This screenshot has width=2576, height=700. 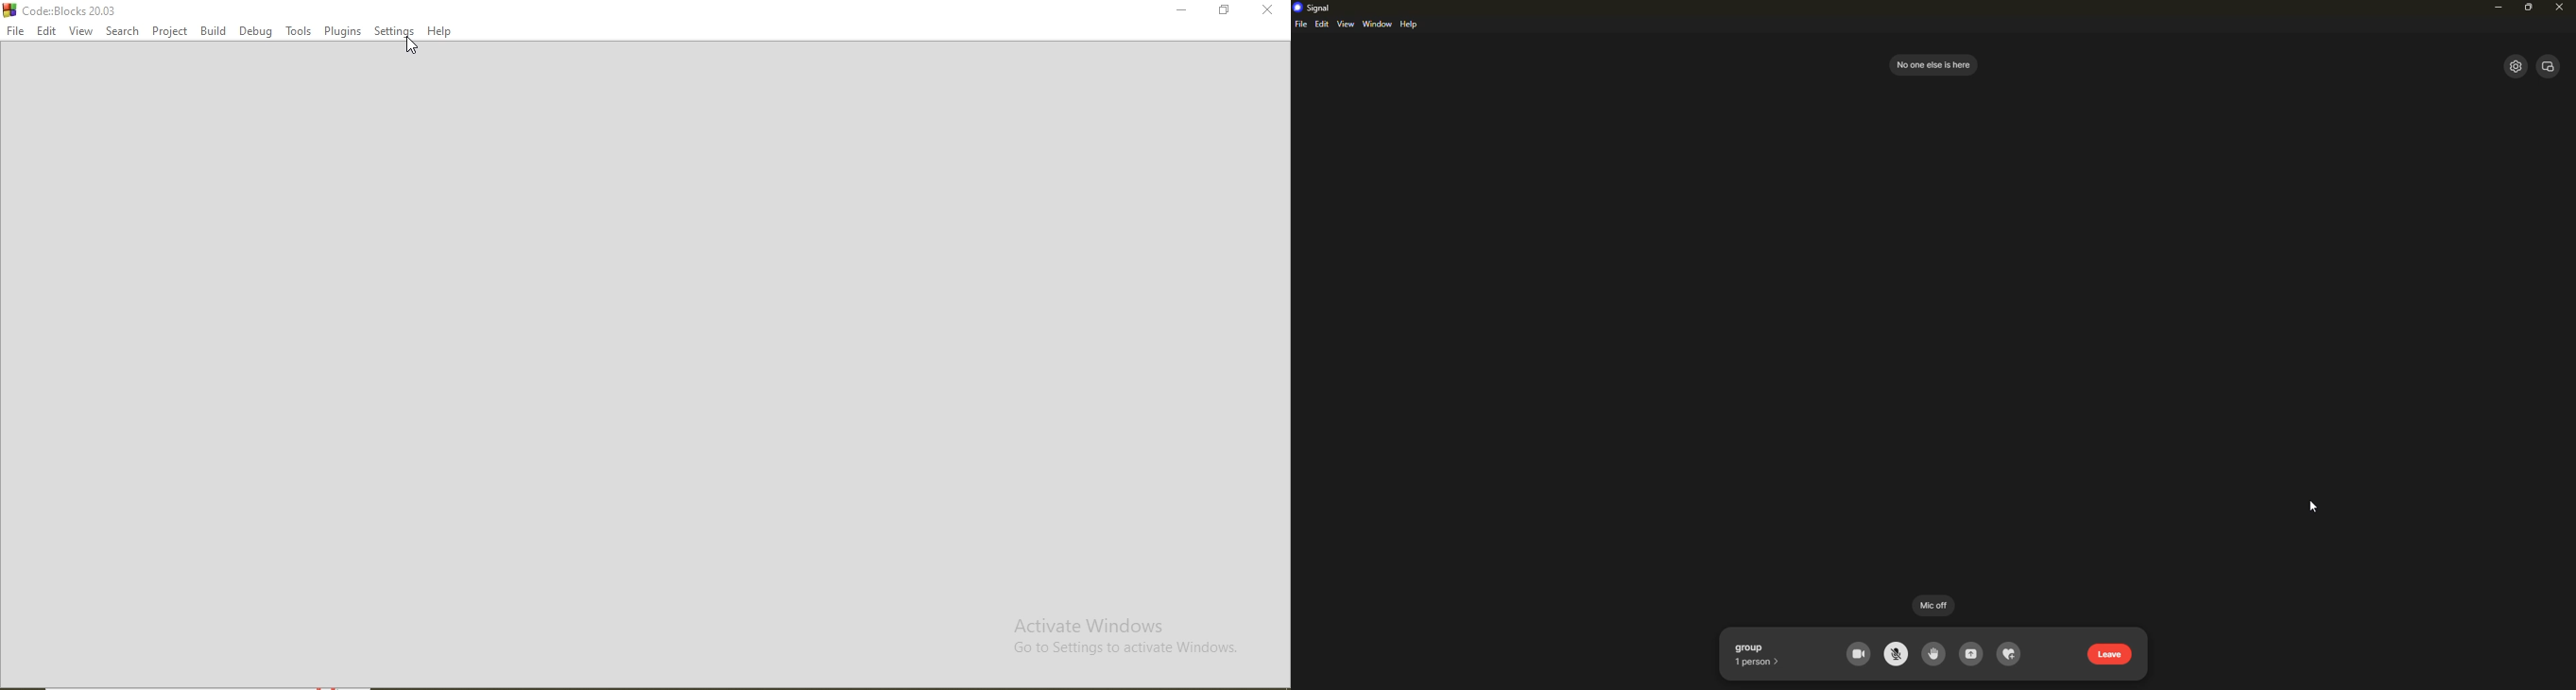 I want to click on Project , so click(x=170, y=28).